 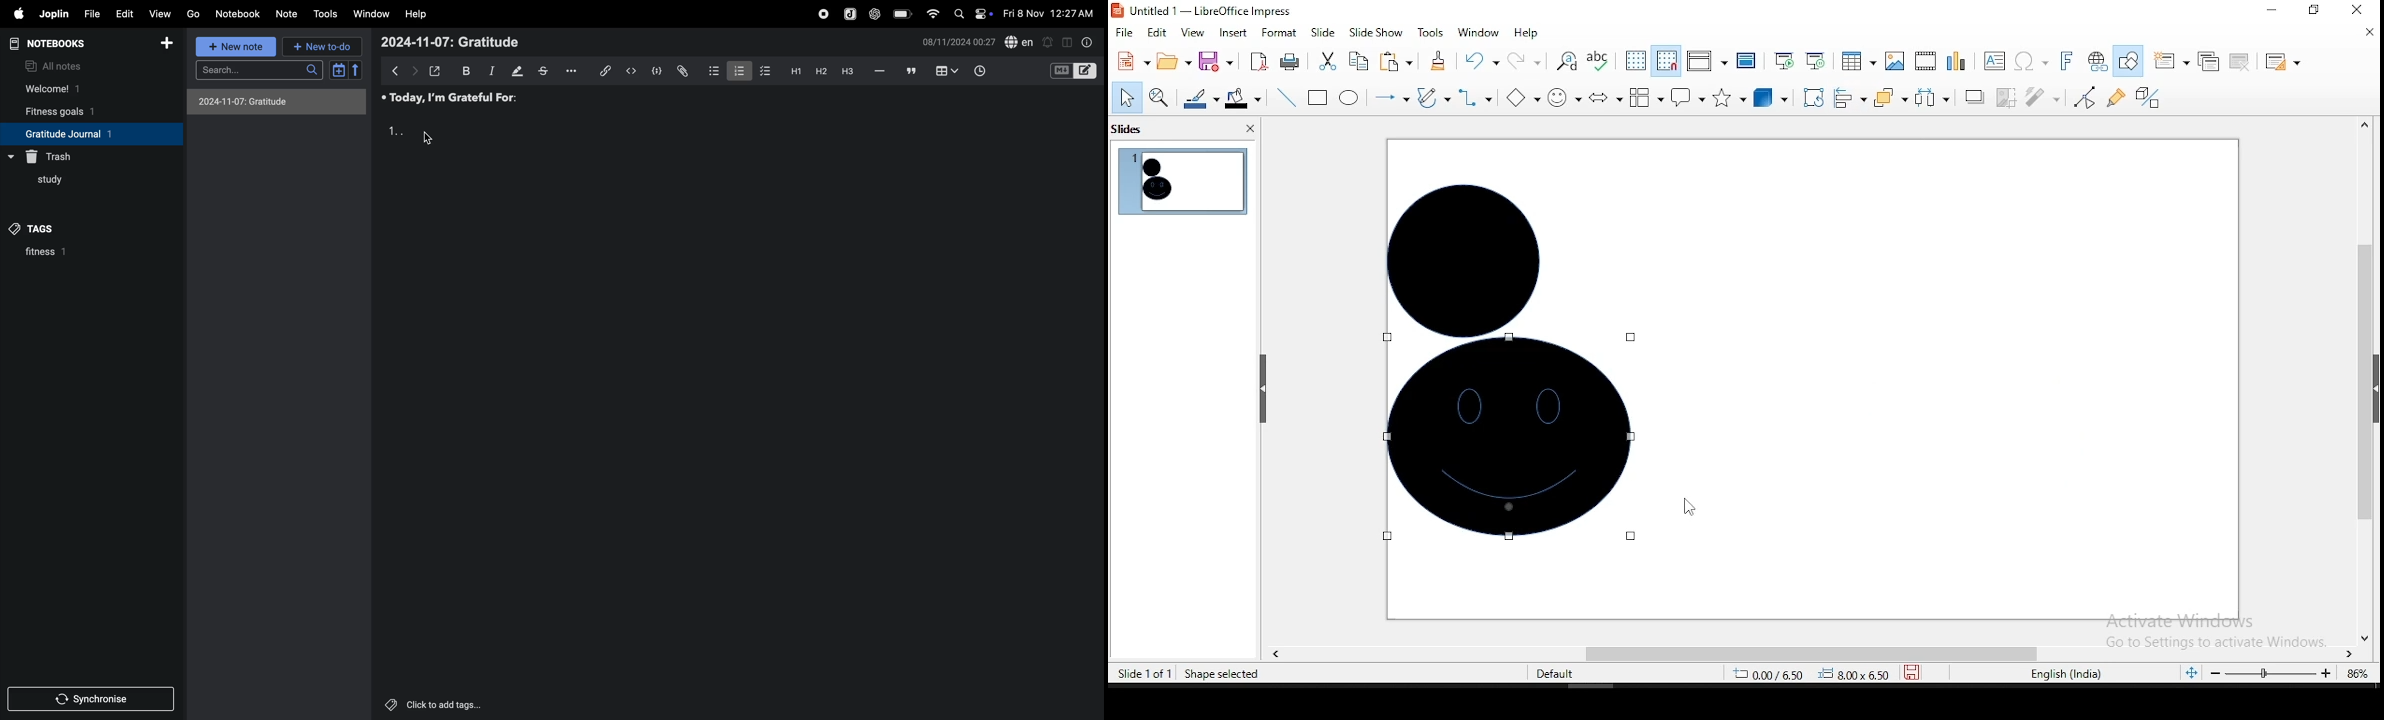 I want to click on file, so click(x=92, y=14).